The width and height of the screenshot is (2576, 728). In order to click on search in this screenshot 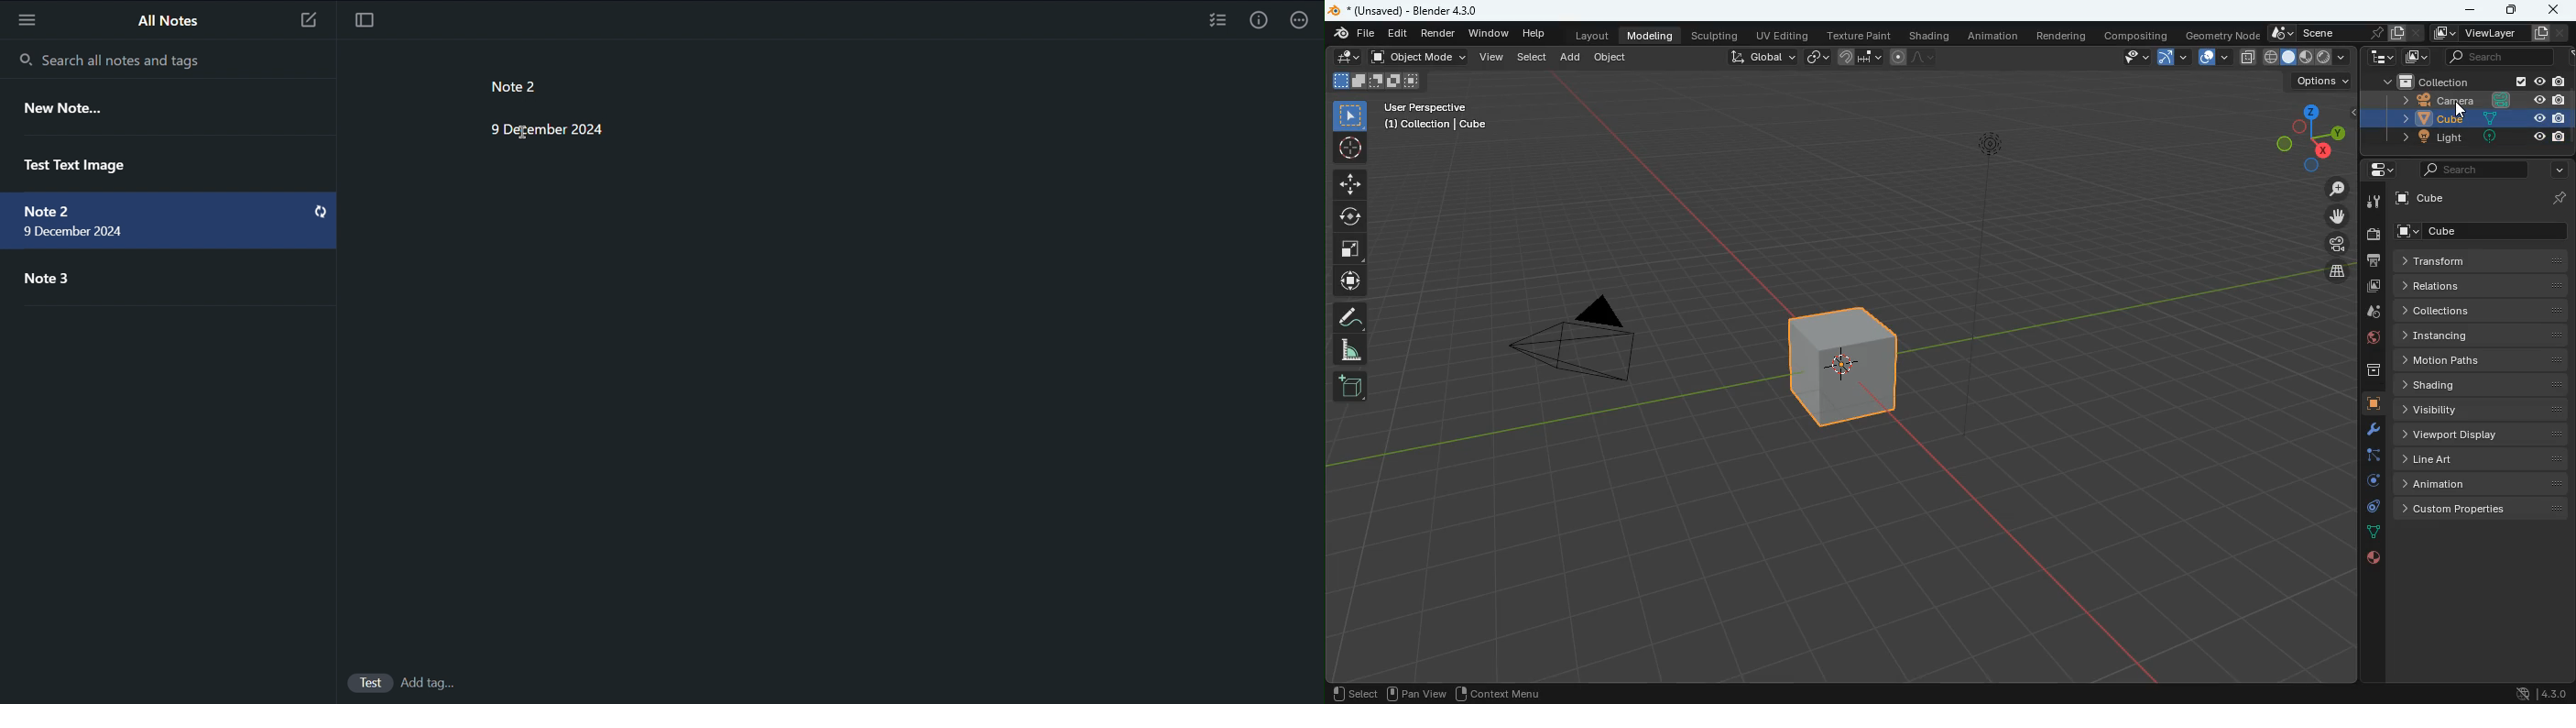, I will do `click(2493, 56)`.